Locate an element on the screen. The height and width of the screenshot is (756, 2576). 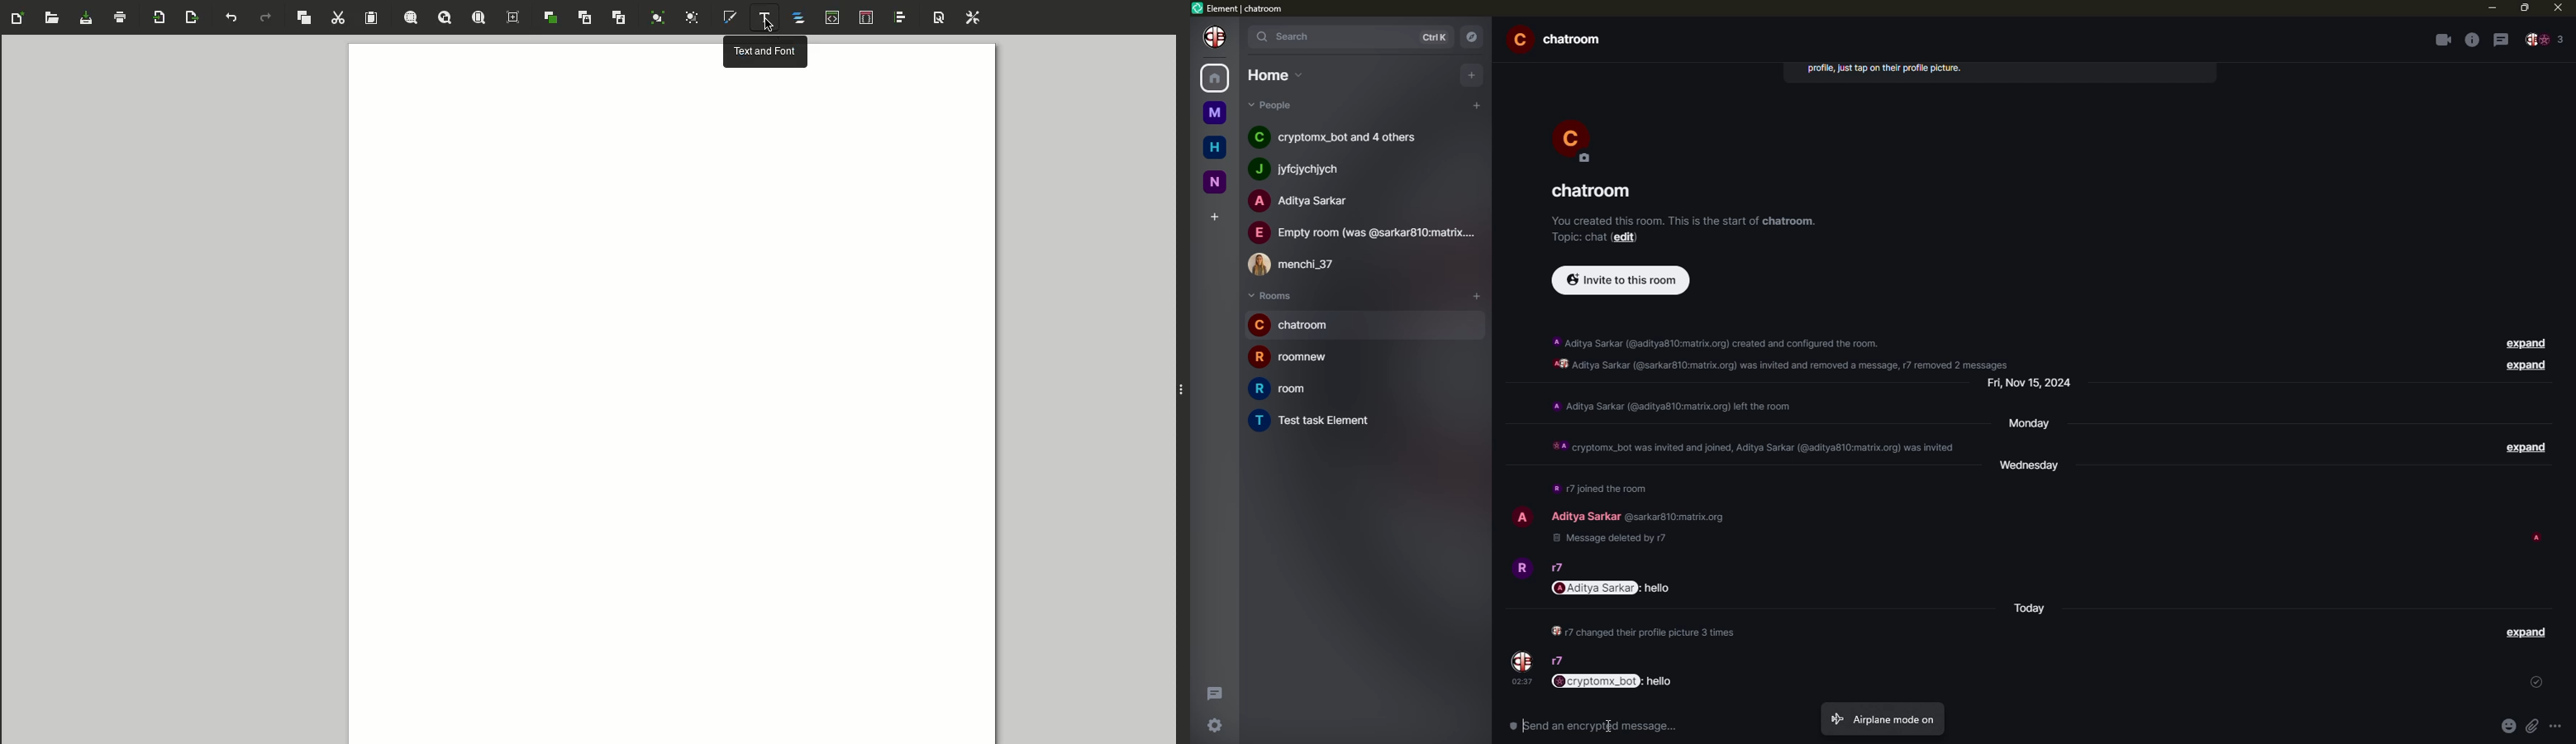
add is located at coordinates (1470, 75).